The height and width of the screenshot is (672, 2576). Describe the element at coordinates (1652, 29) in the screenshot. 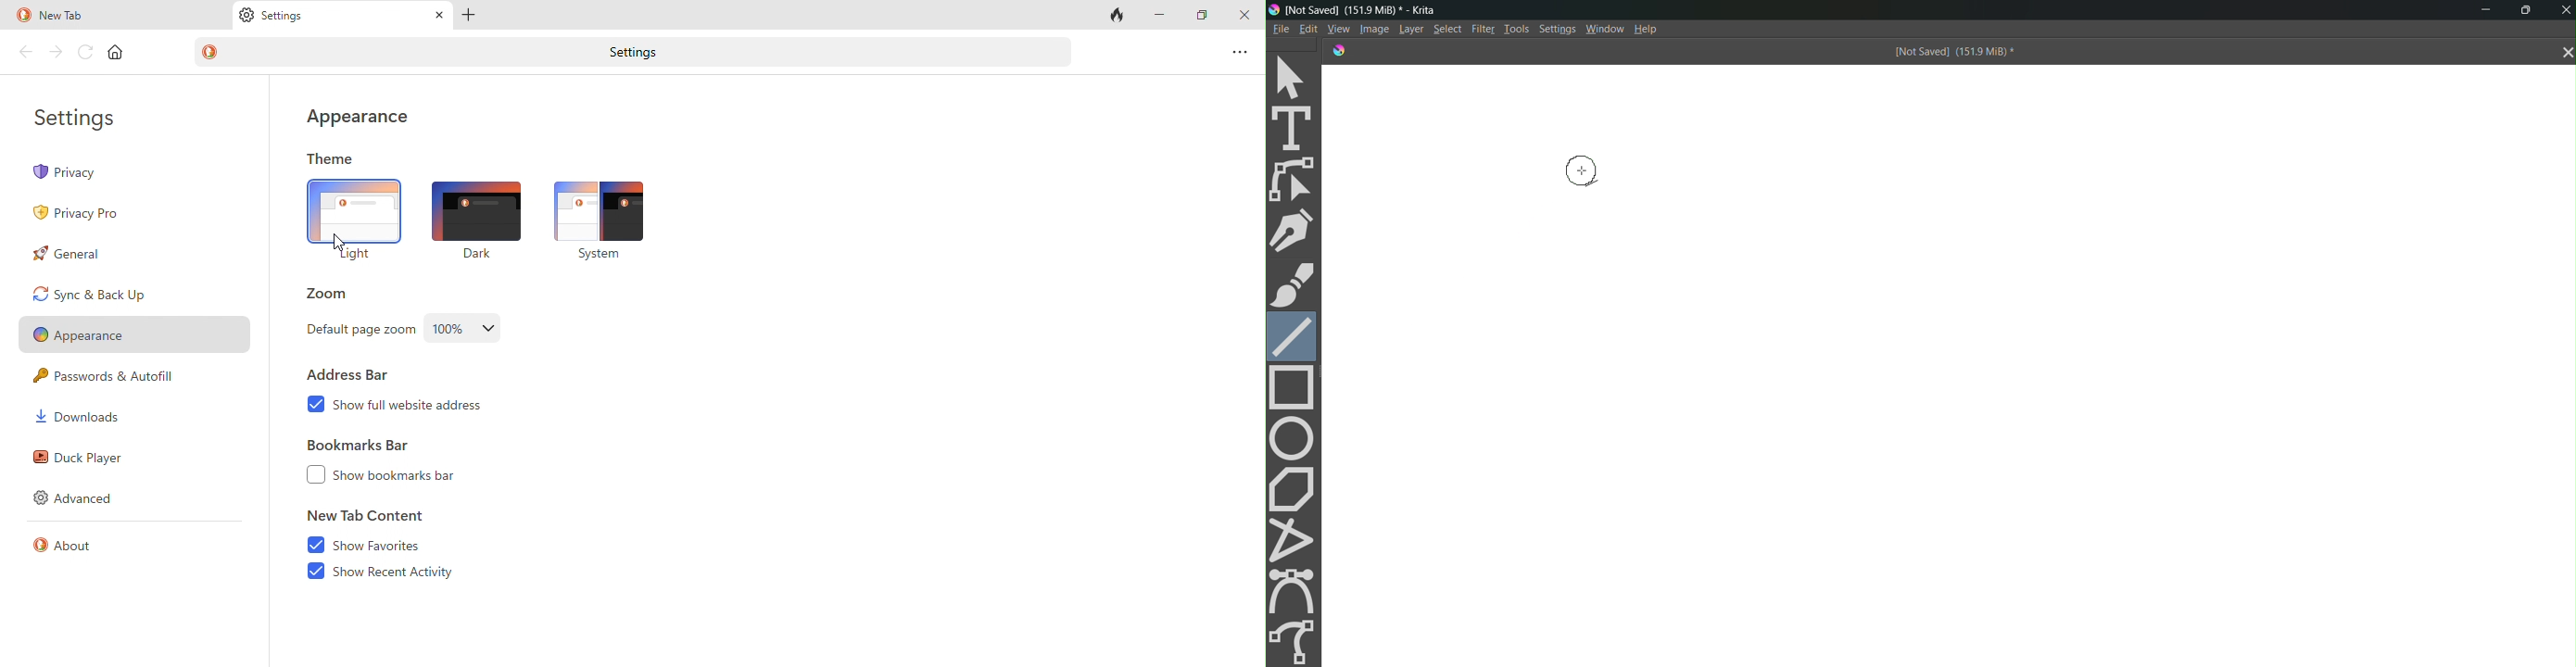

I see `Help` at that location.